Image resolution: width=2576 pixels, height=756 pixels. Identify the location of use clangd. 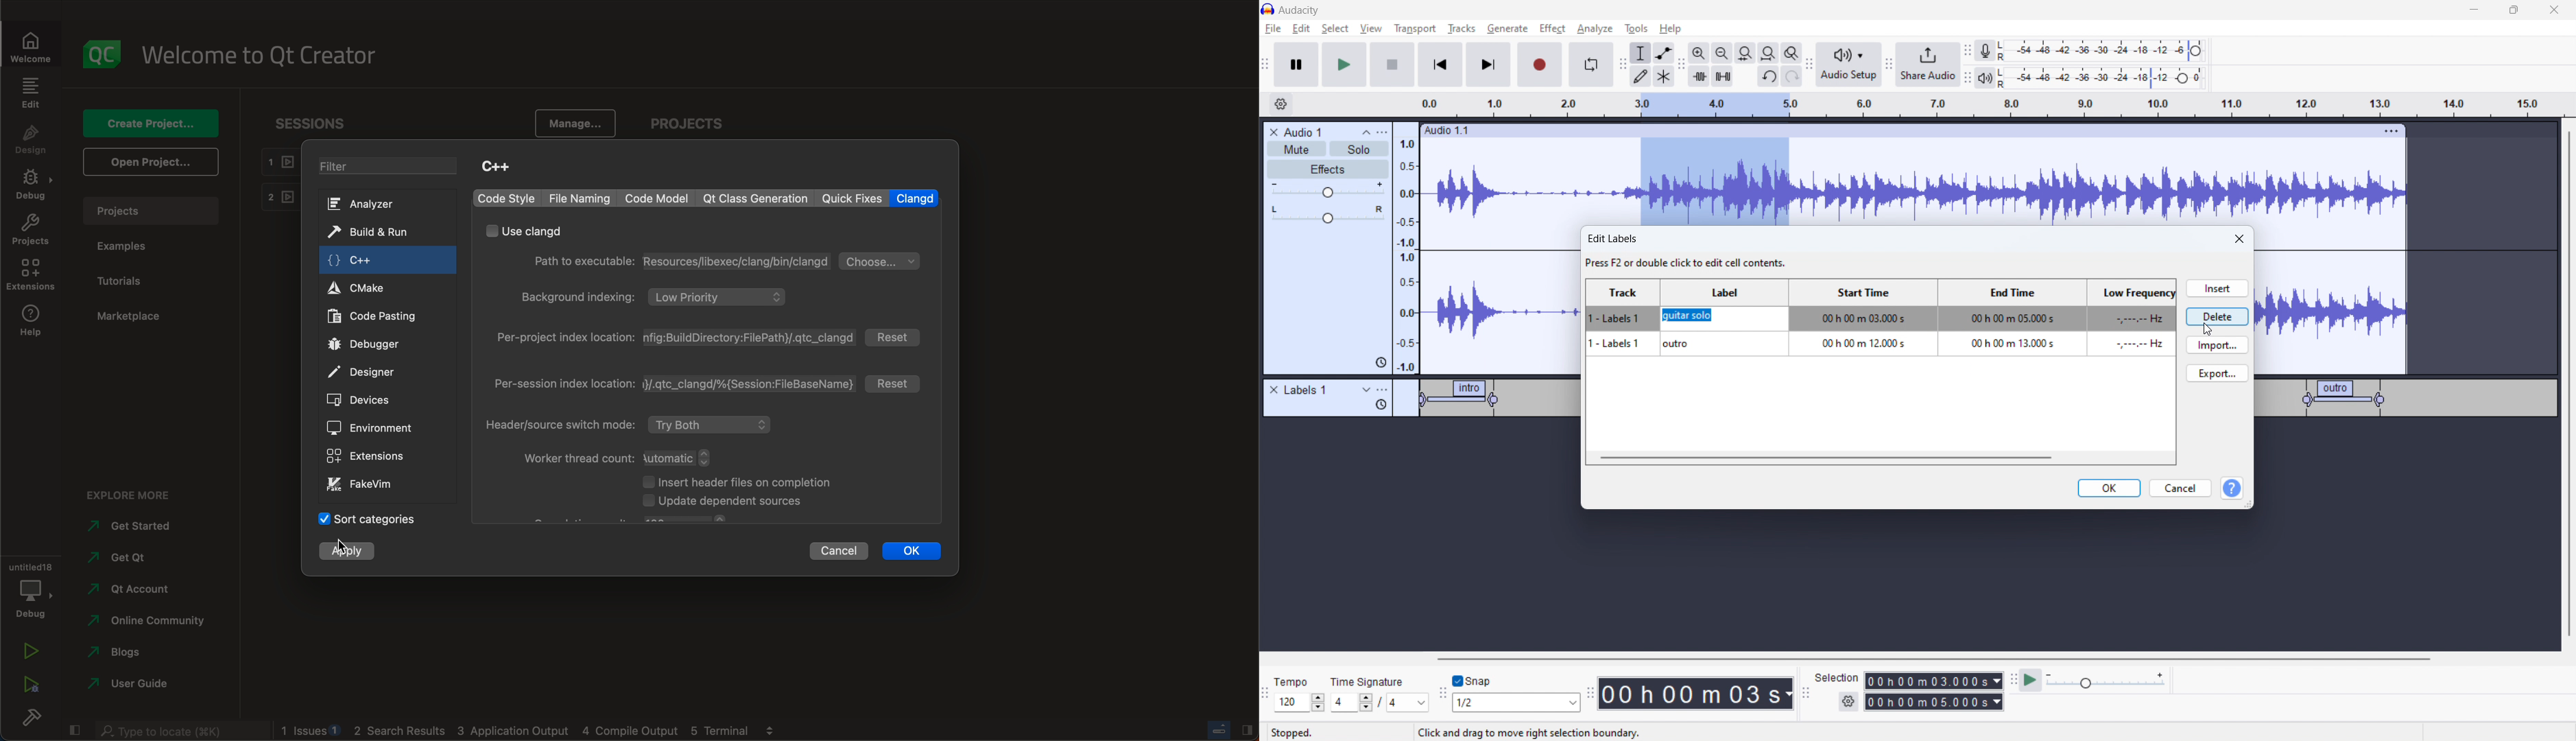
(527, 231).